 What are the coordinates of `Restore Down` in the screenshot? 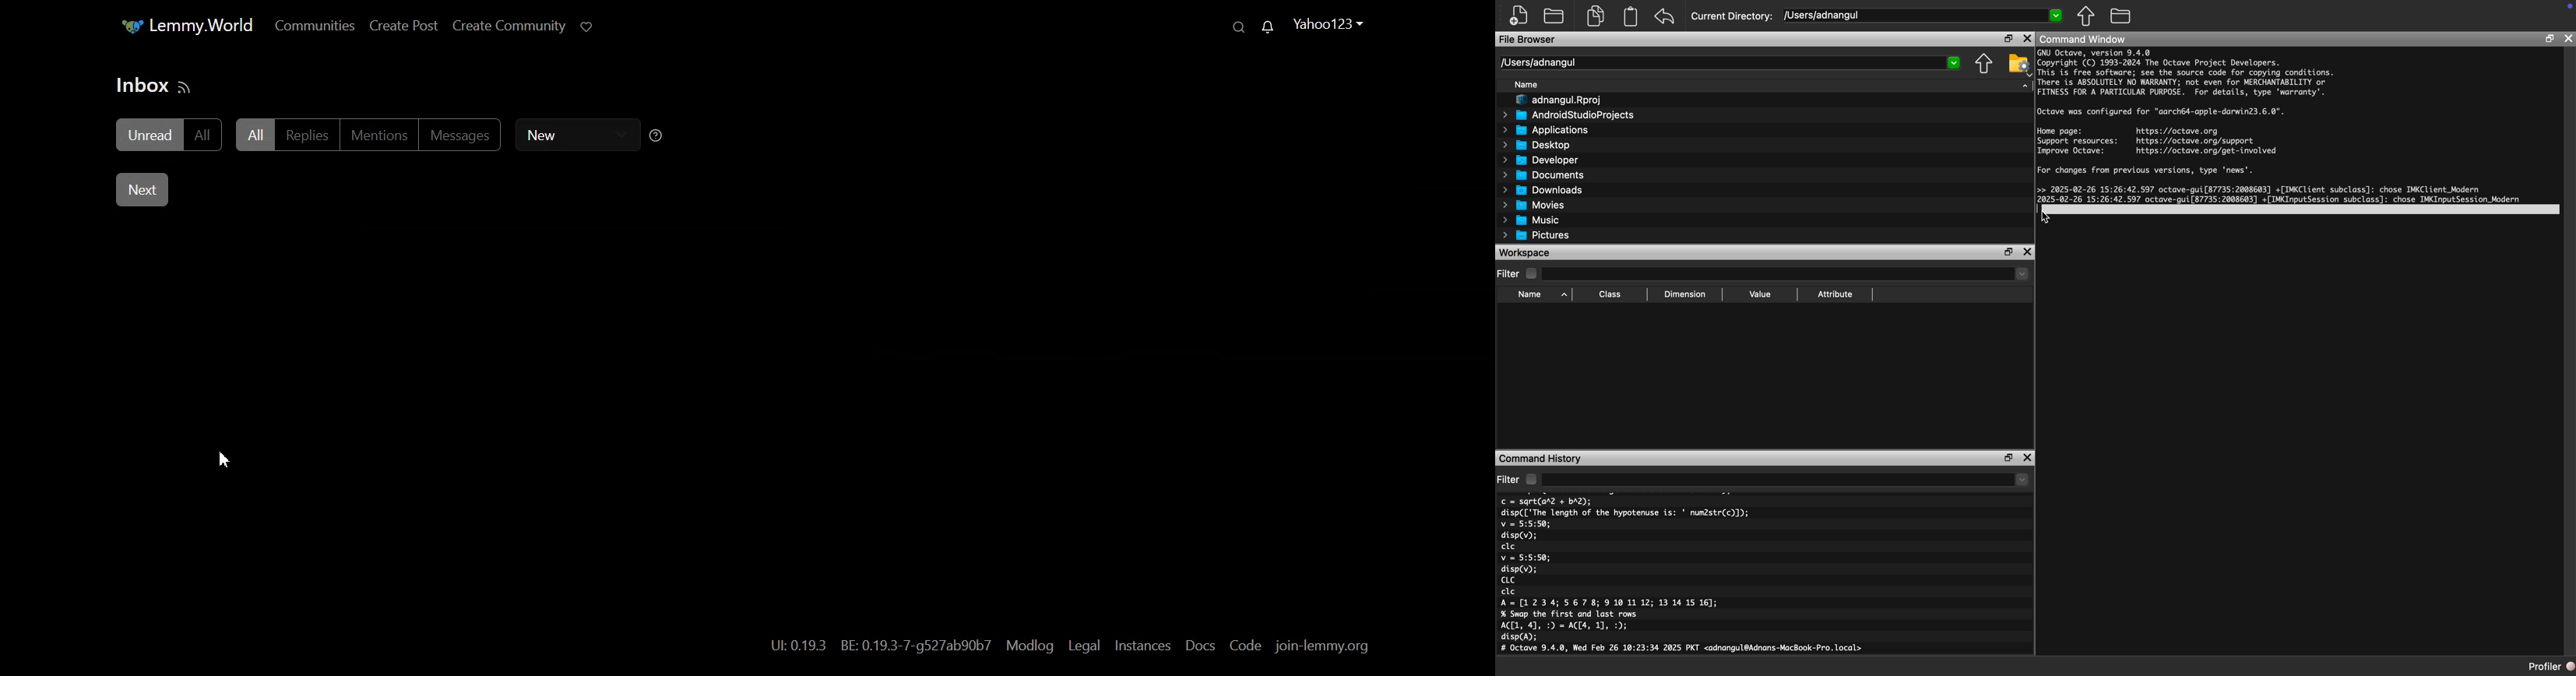 It's located at (2009, 458).